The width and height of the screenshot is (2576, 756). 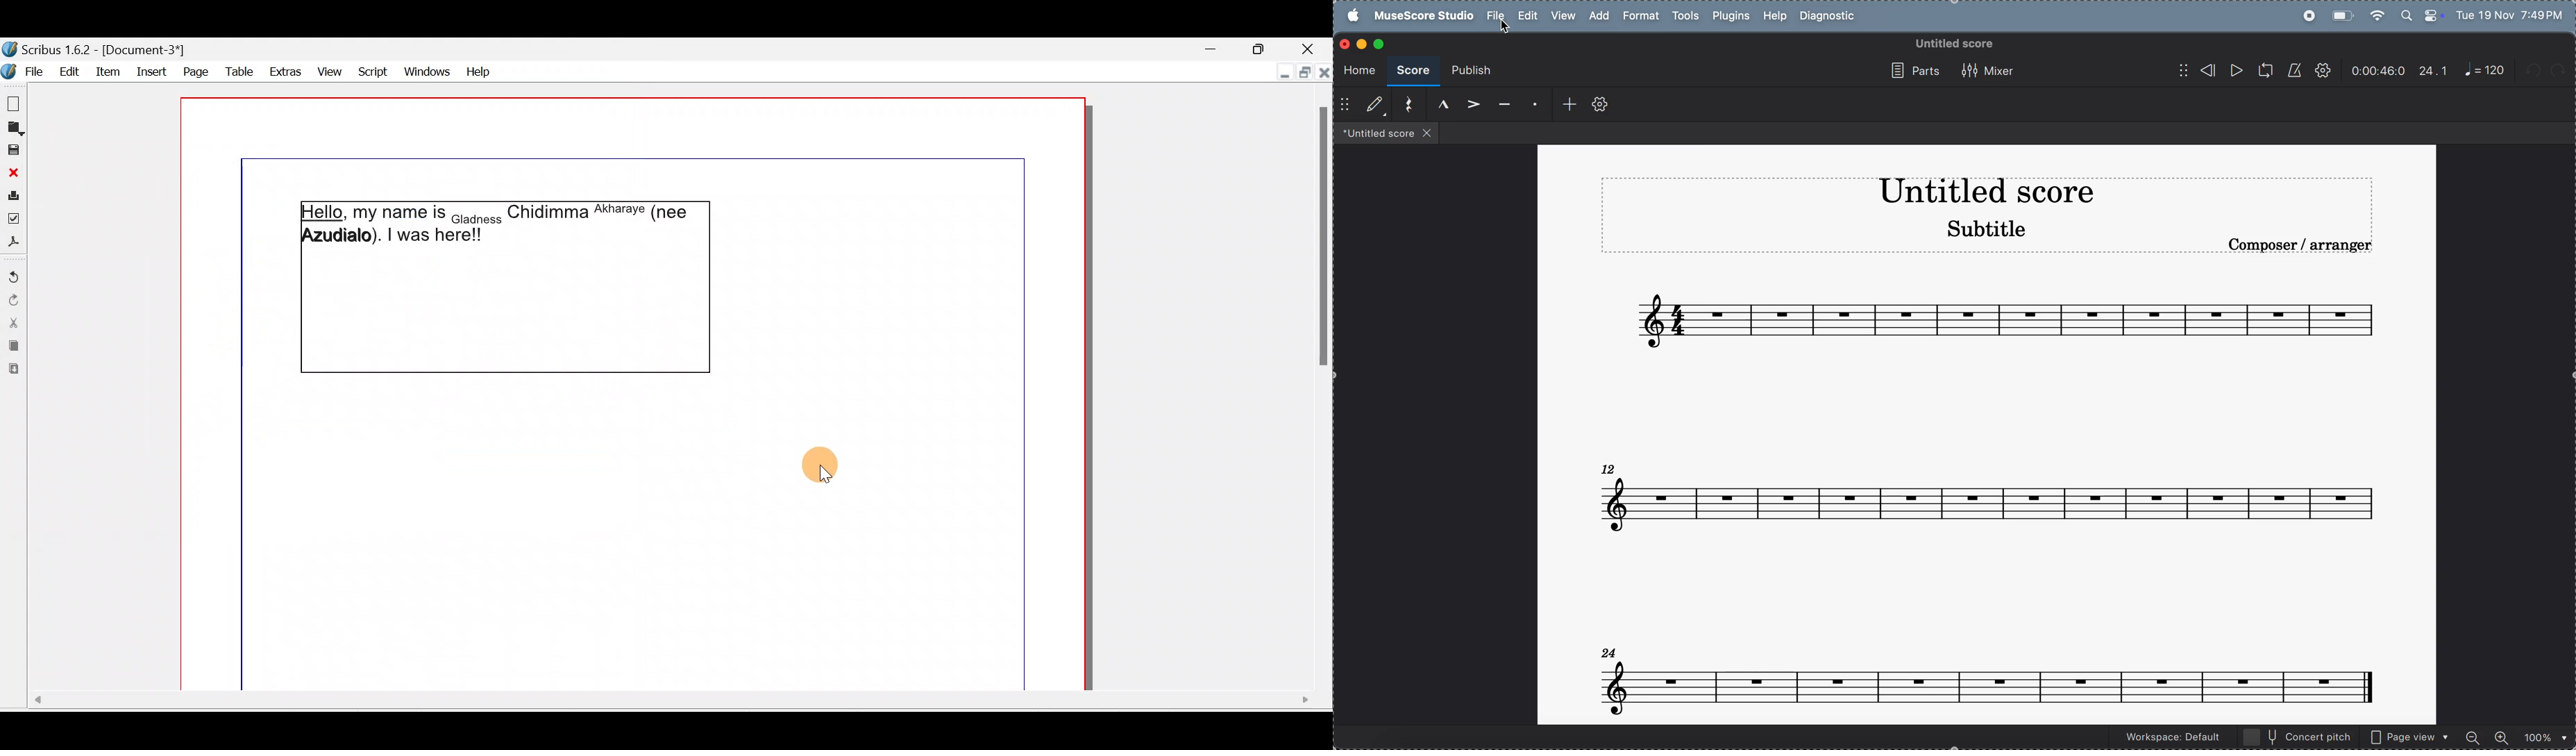 I want to click on Table, so click(x=241, y=72).